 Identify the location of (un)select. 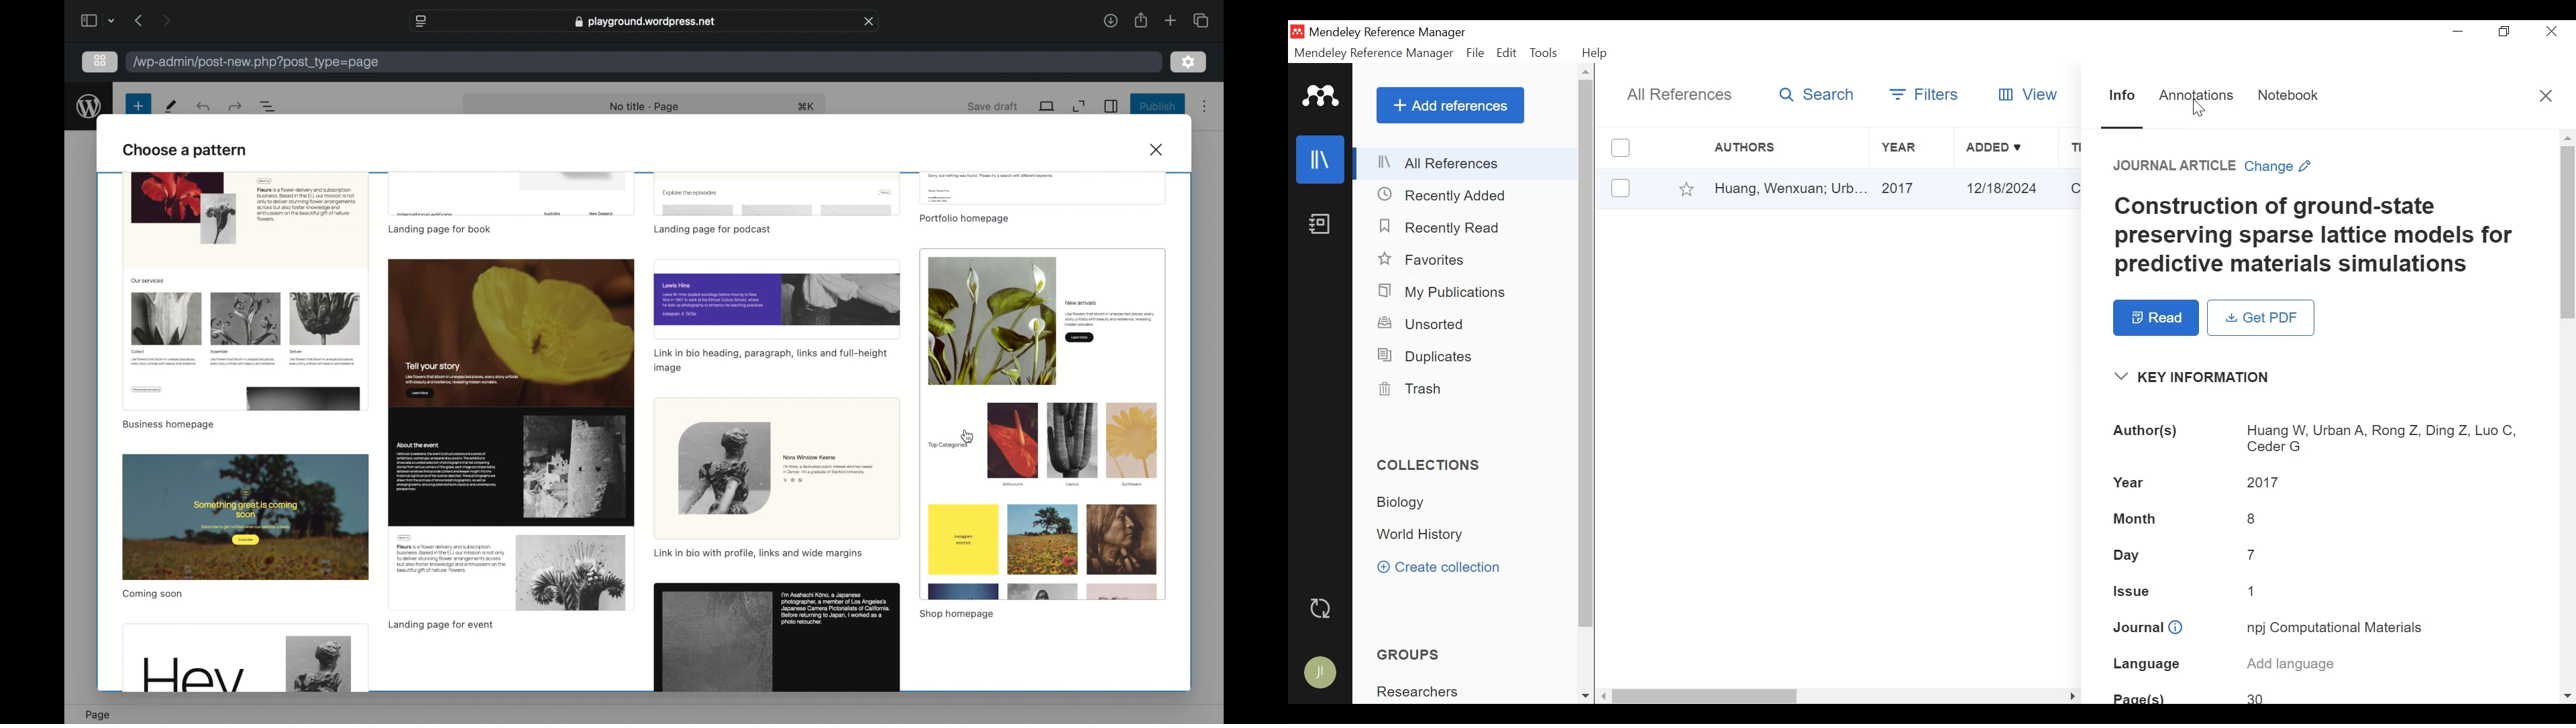
(1621, 188).